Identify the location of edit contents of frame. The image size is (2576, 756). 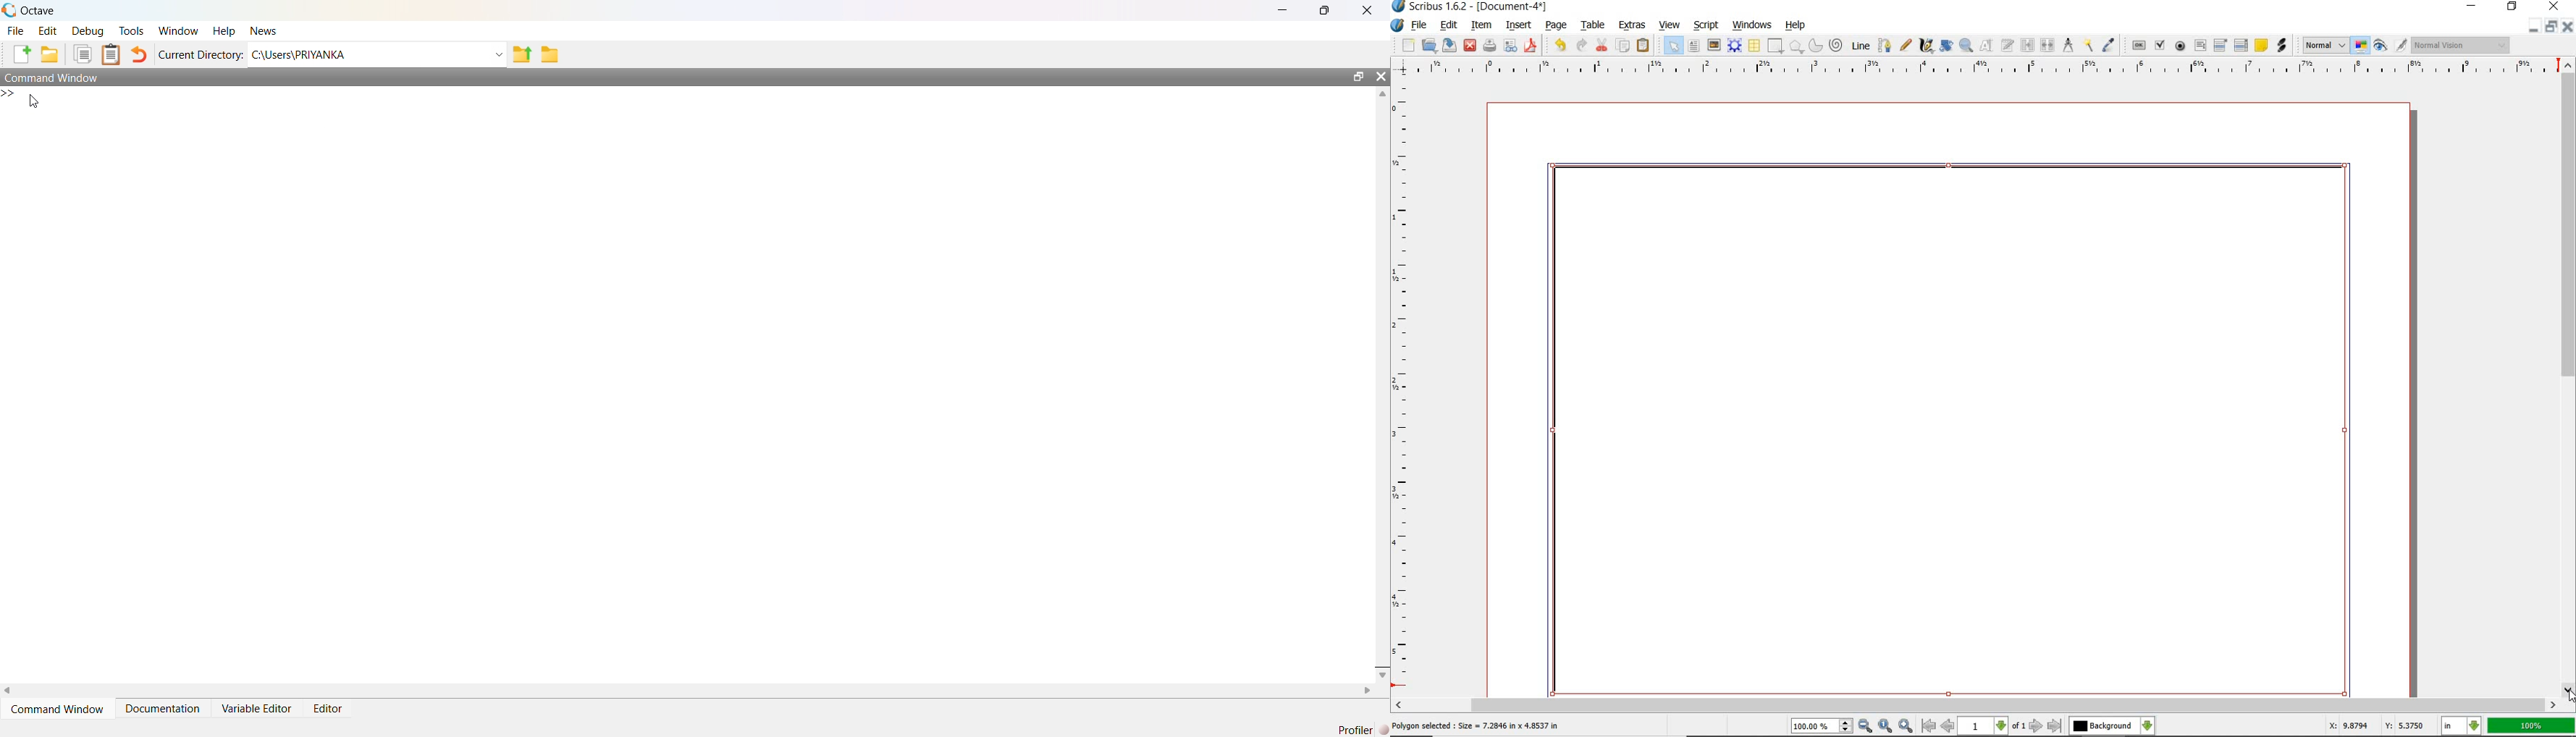
(1985, 45).